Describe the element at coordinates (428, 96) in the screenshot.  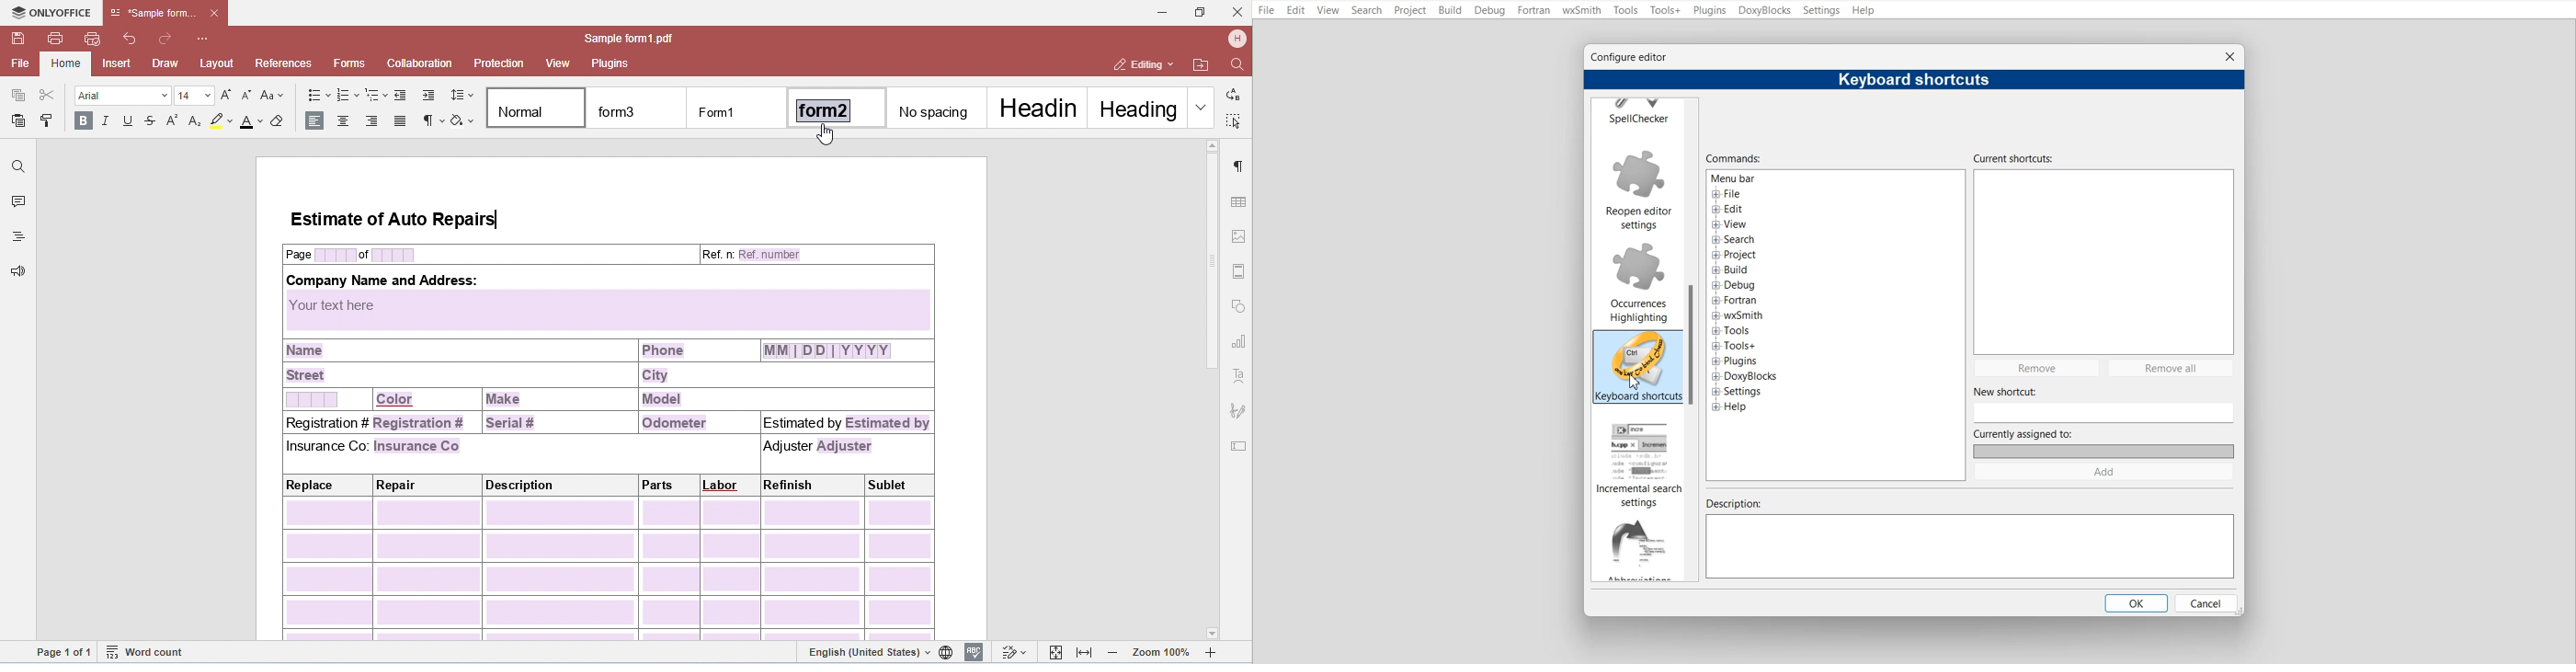
I see `increase indent` at that location.